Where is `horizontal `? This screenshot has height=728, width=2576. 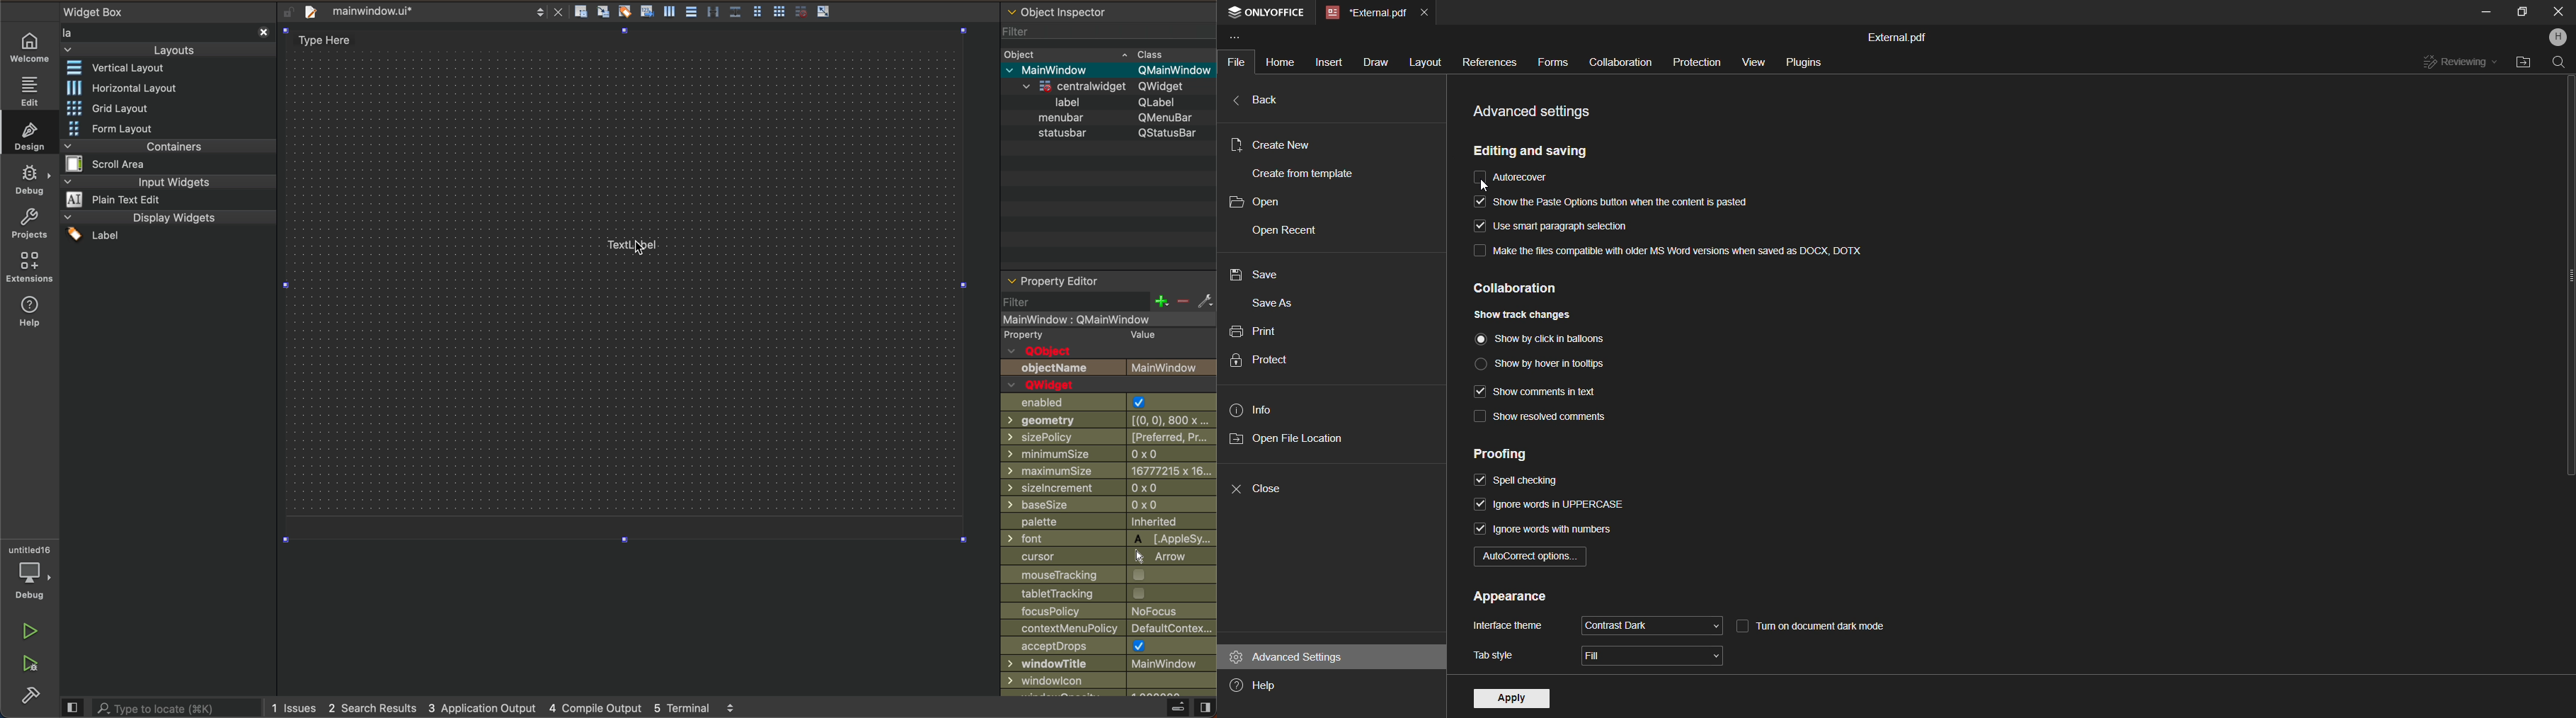
horizontal  is located at coordinates (122, 88).